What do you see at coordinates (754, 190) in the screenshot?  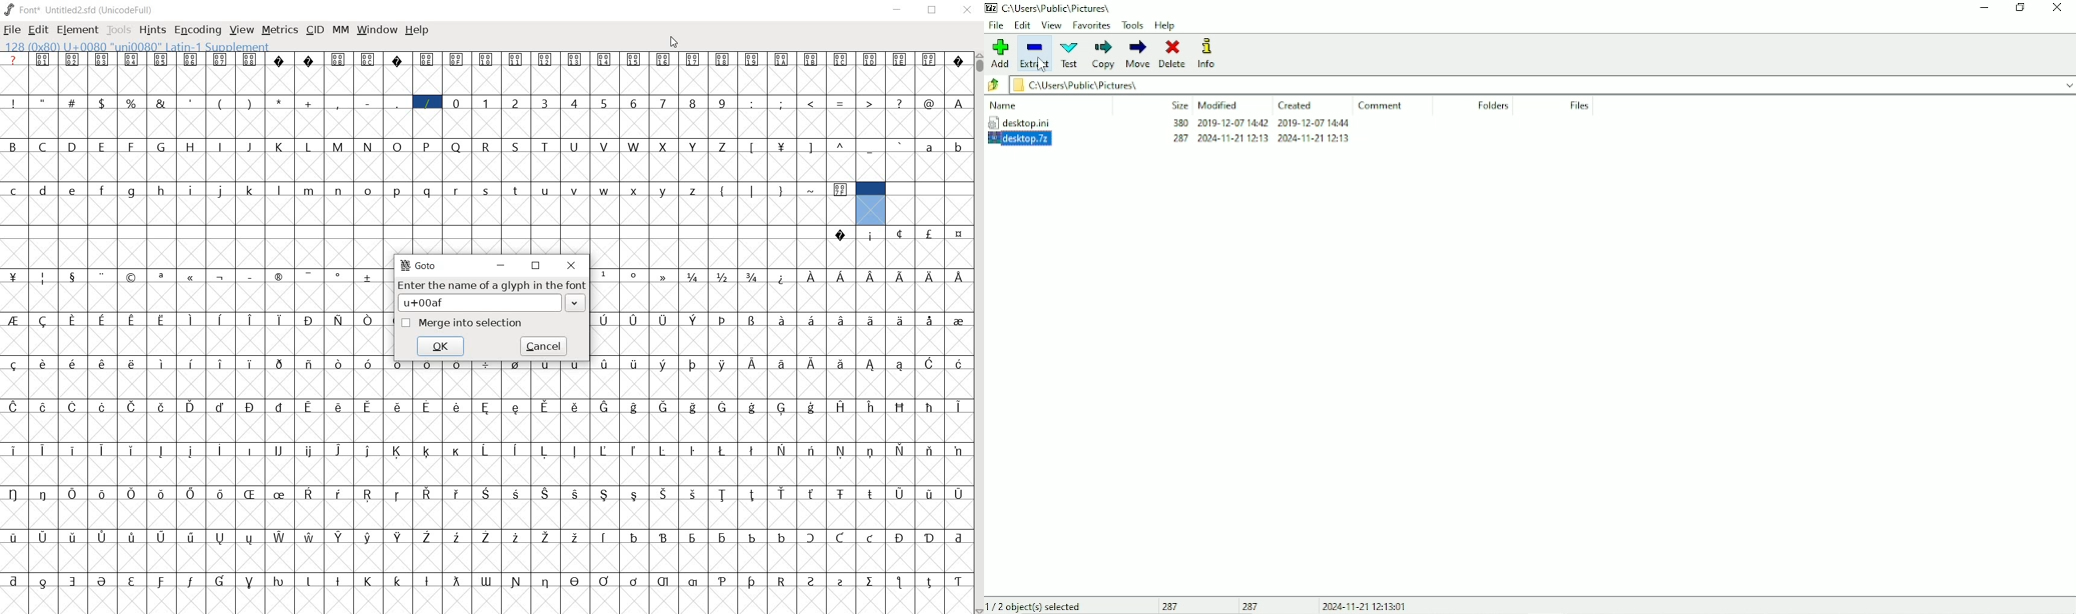 I see `|` at bounding box center [754, 190].